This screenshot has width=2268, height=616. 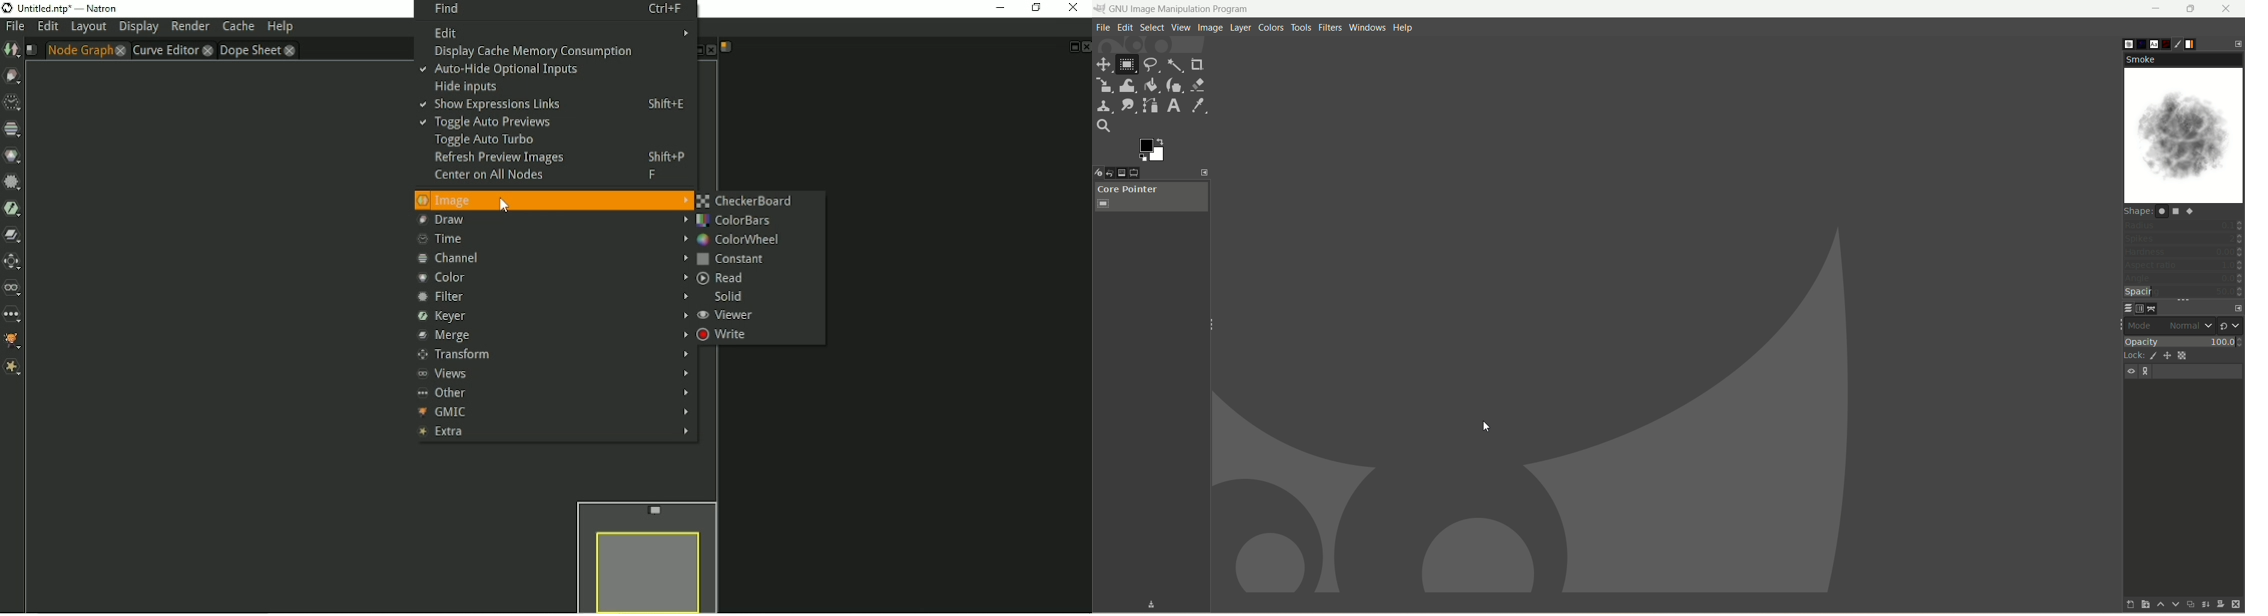 I want to click on hardness, so click(x=2184, y=254).